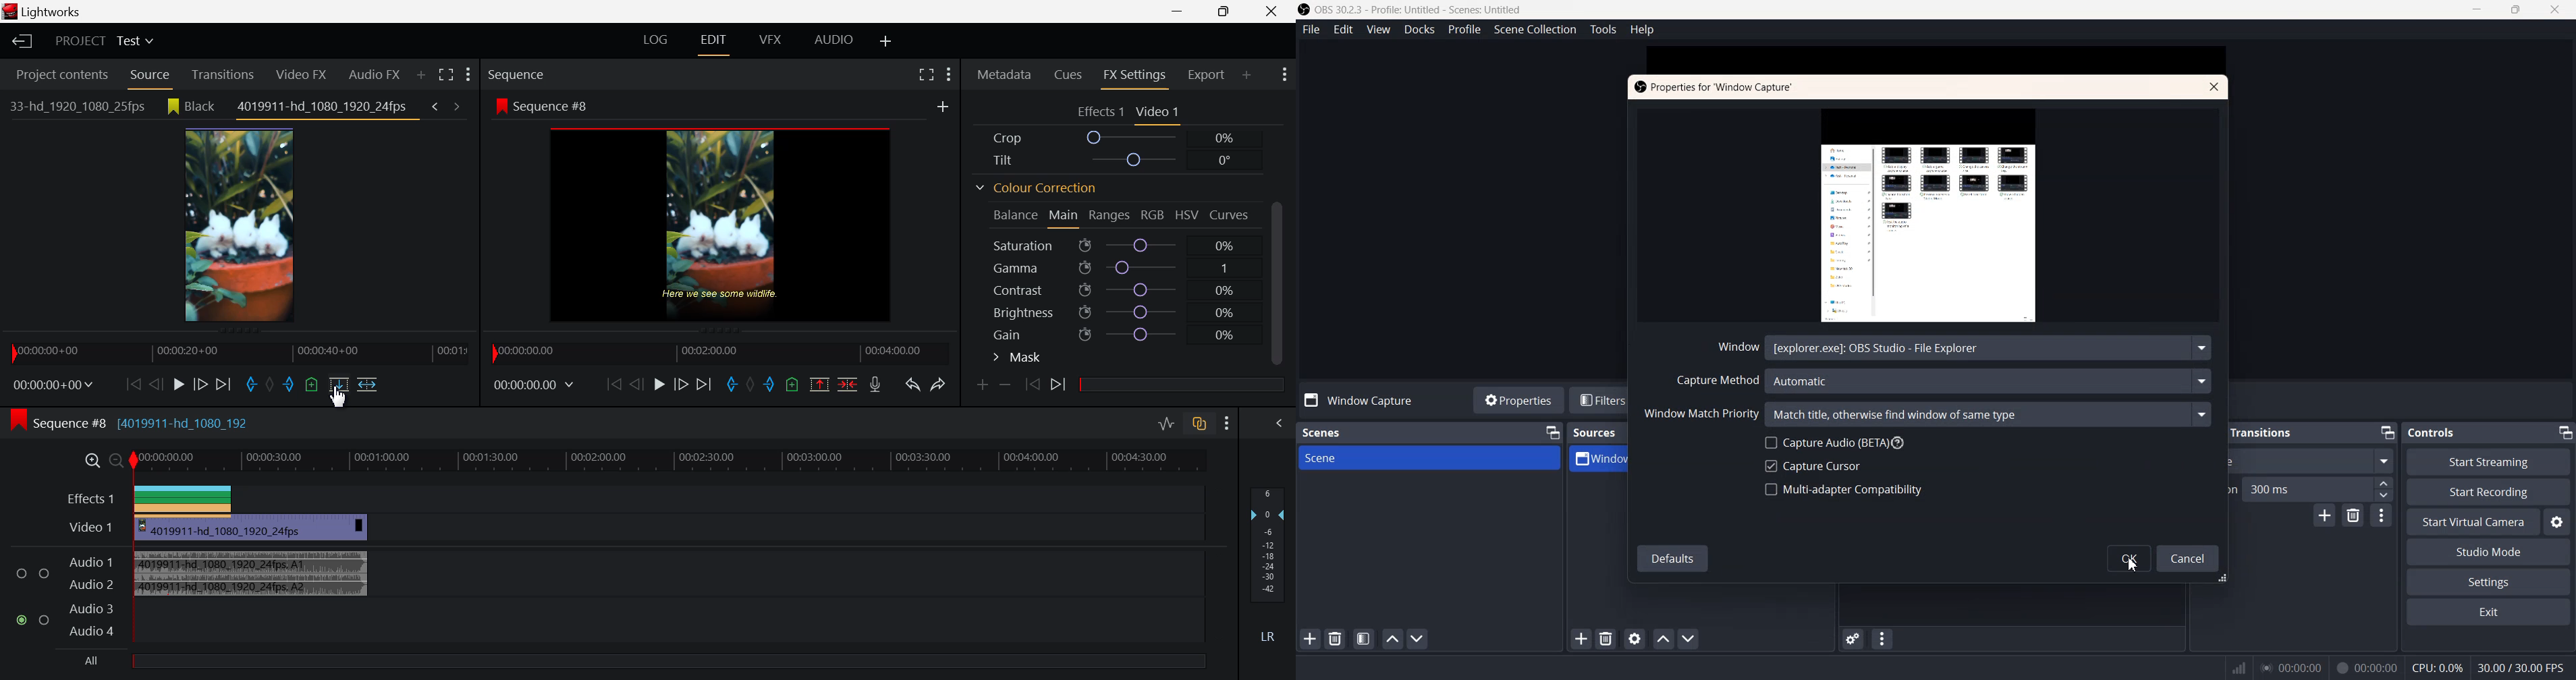 This screenshot has width=2576, height=700. What do you see at coordinates (2565, 433) in the screenshot?
I see `Minimize` at bounding box center [2565, 433].